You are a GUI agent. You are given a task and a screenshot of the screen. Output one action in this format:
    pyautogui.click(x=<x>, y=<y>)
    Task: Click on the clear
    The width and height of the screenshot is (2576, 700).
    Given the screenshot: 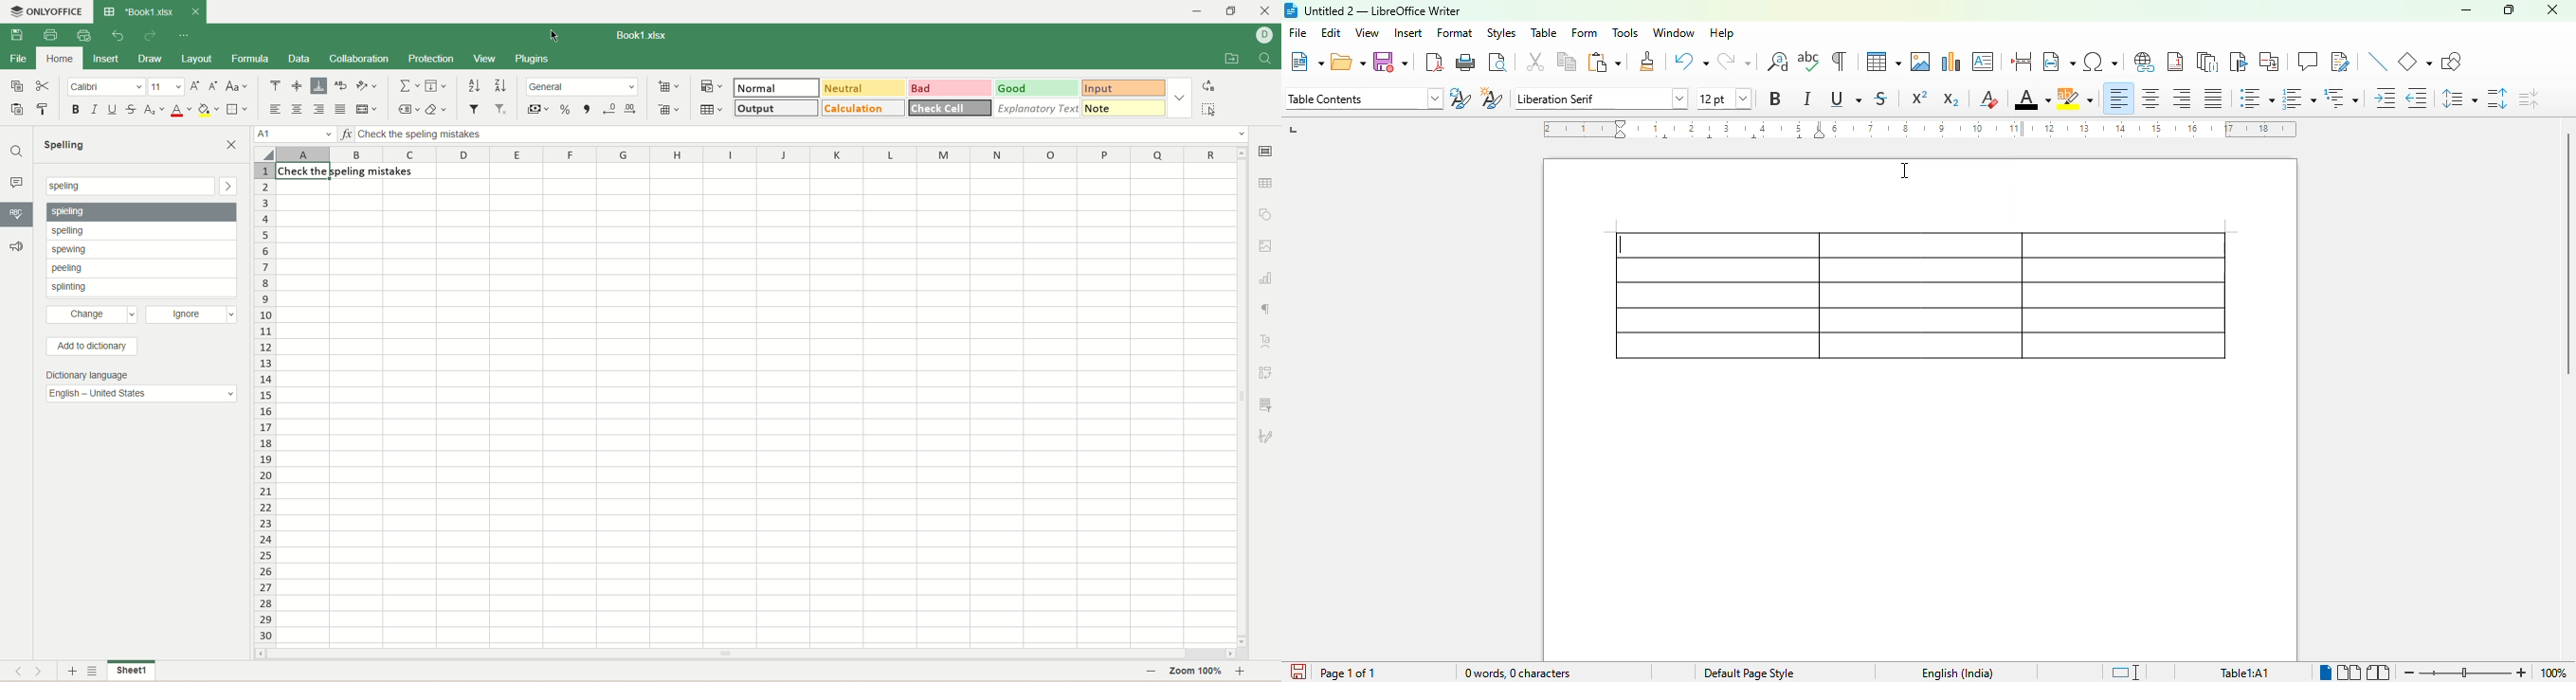 What is the action you would take?
    pyautogui.click(x=436, y=109)
    